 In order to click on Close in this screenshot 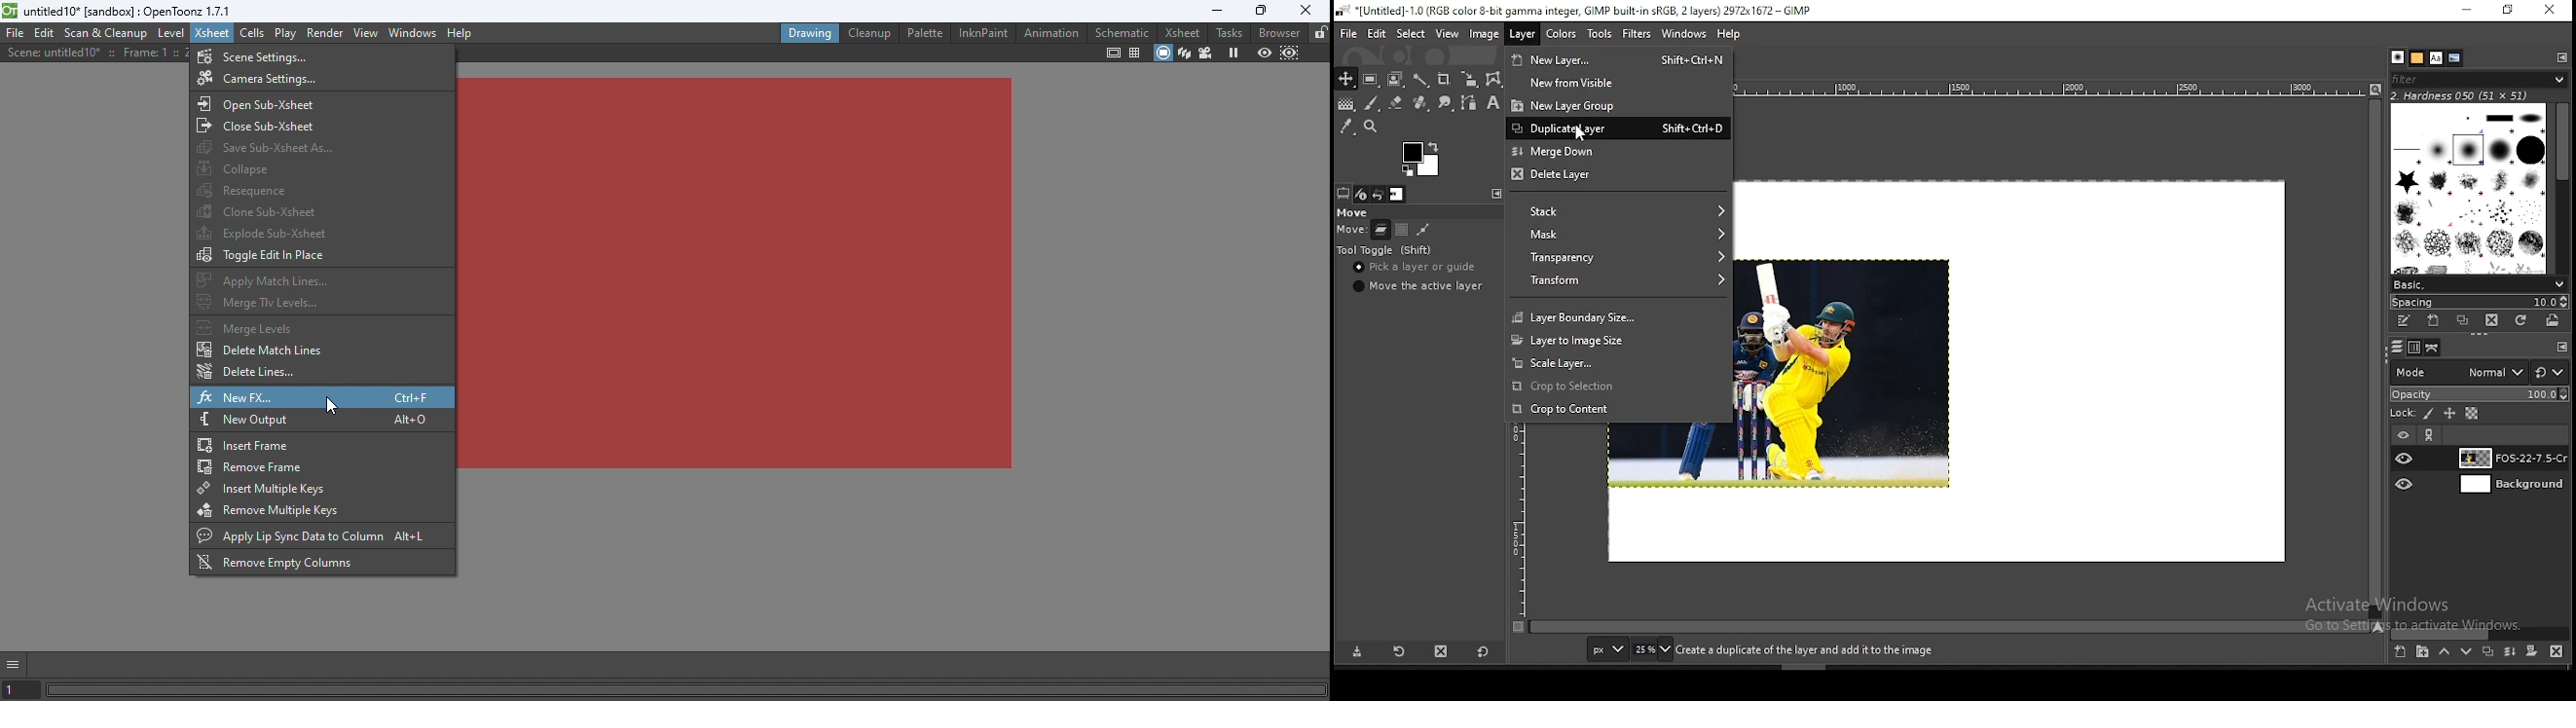, I will do `click(1307, 11)`.